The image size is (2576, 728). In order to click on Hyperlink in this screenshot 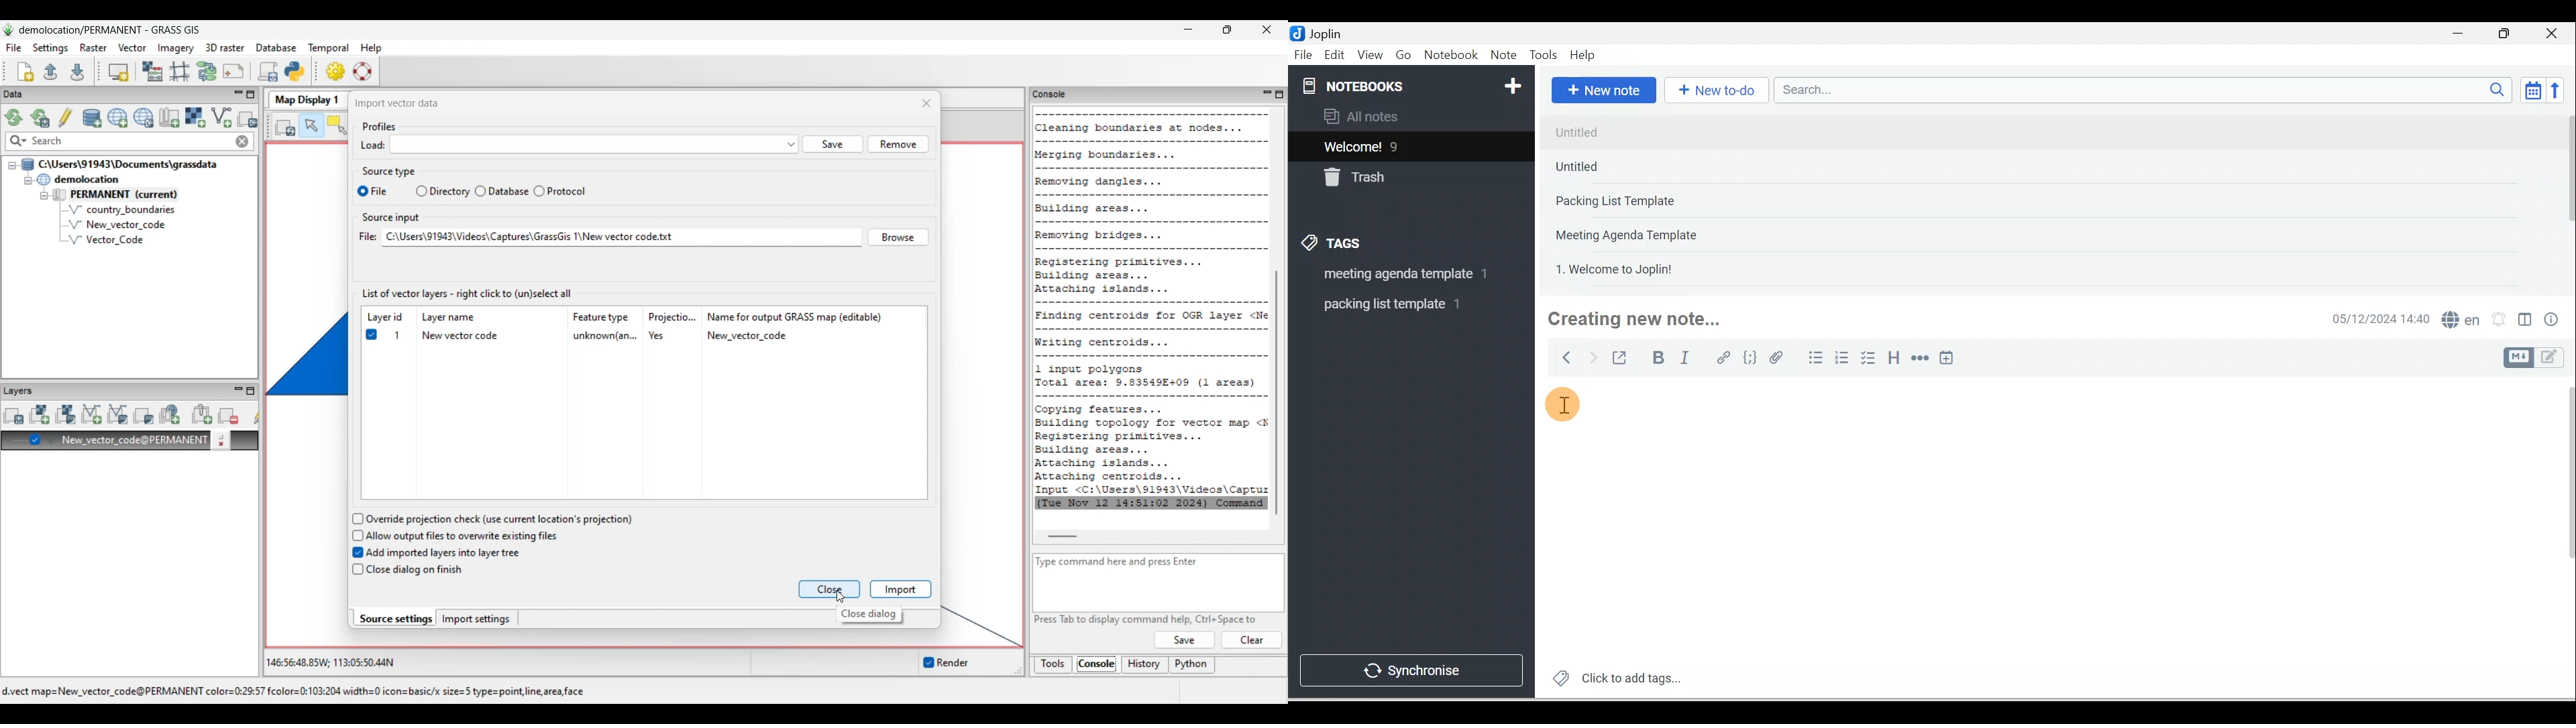, I will do `click(1722, 359)`.